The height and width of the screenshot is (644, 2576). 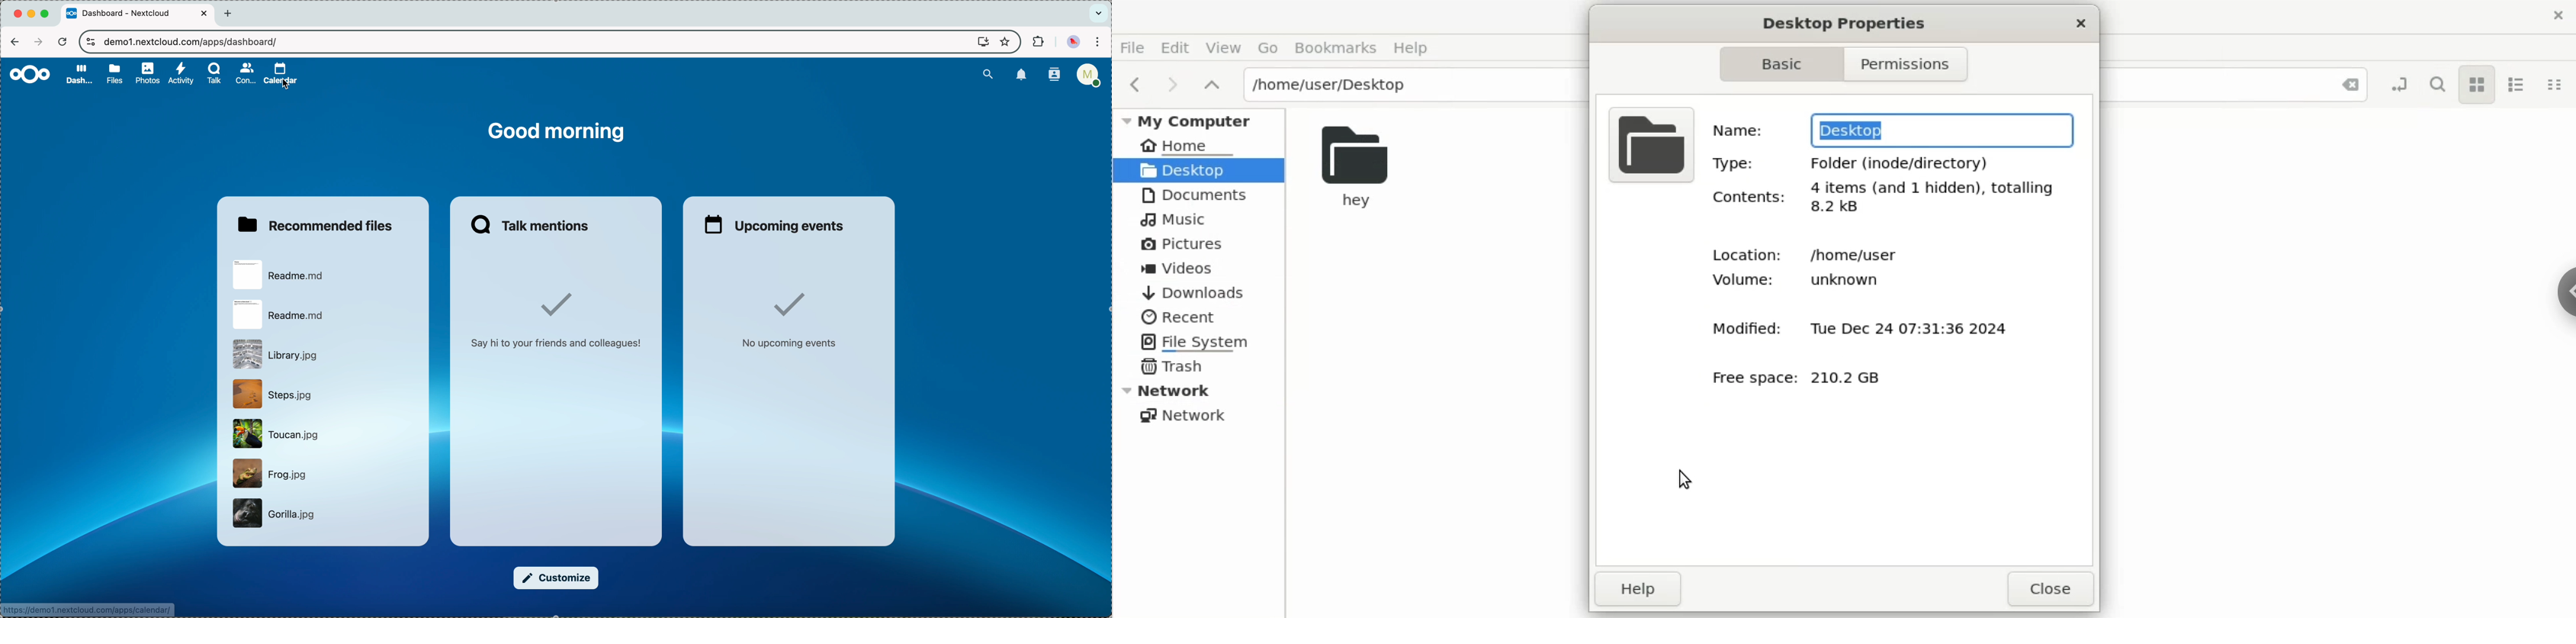 I want to click on close Chrome, so click(x=17, y=14).